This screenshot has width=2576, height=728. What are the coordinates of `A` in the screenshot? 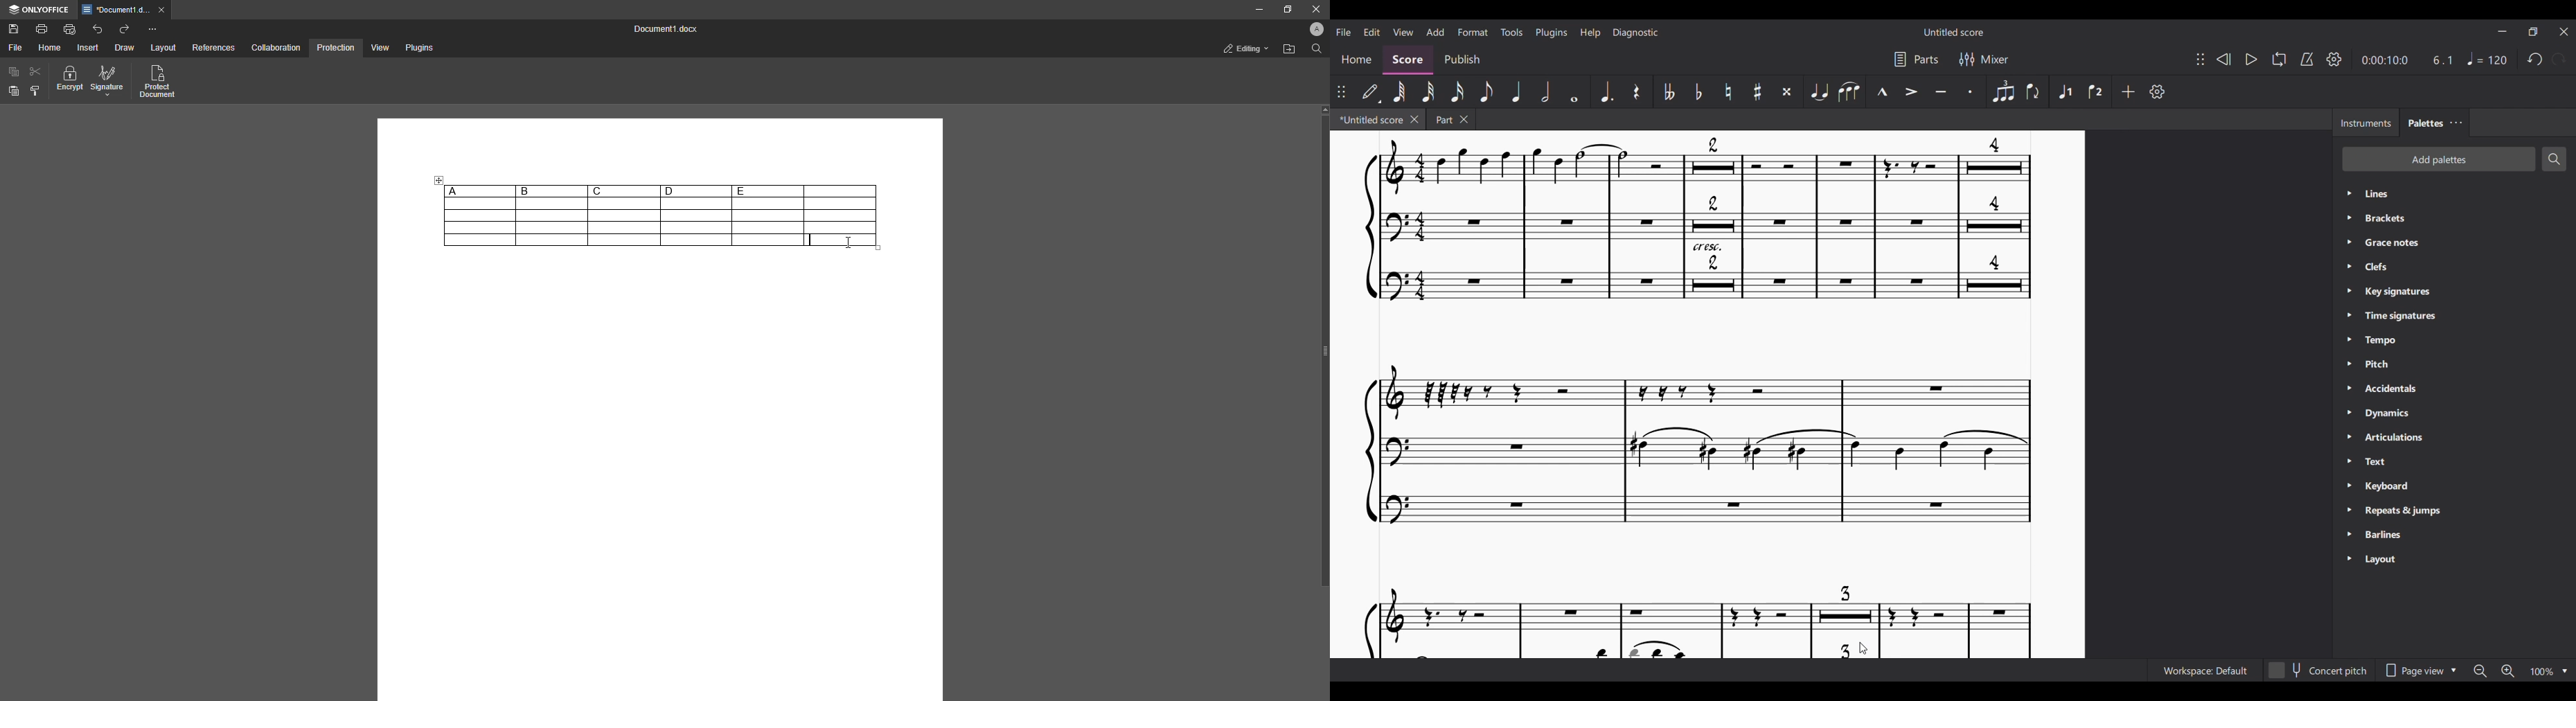 It's located at (479, 190).